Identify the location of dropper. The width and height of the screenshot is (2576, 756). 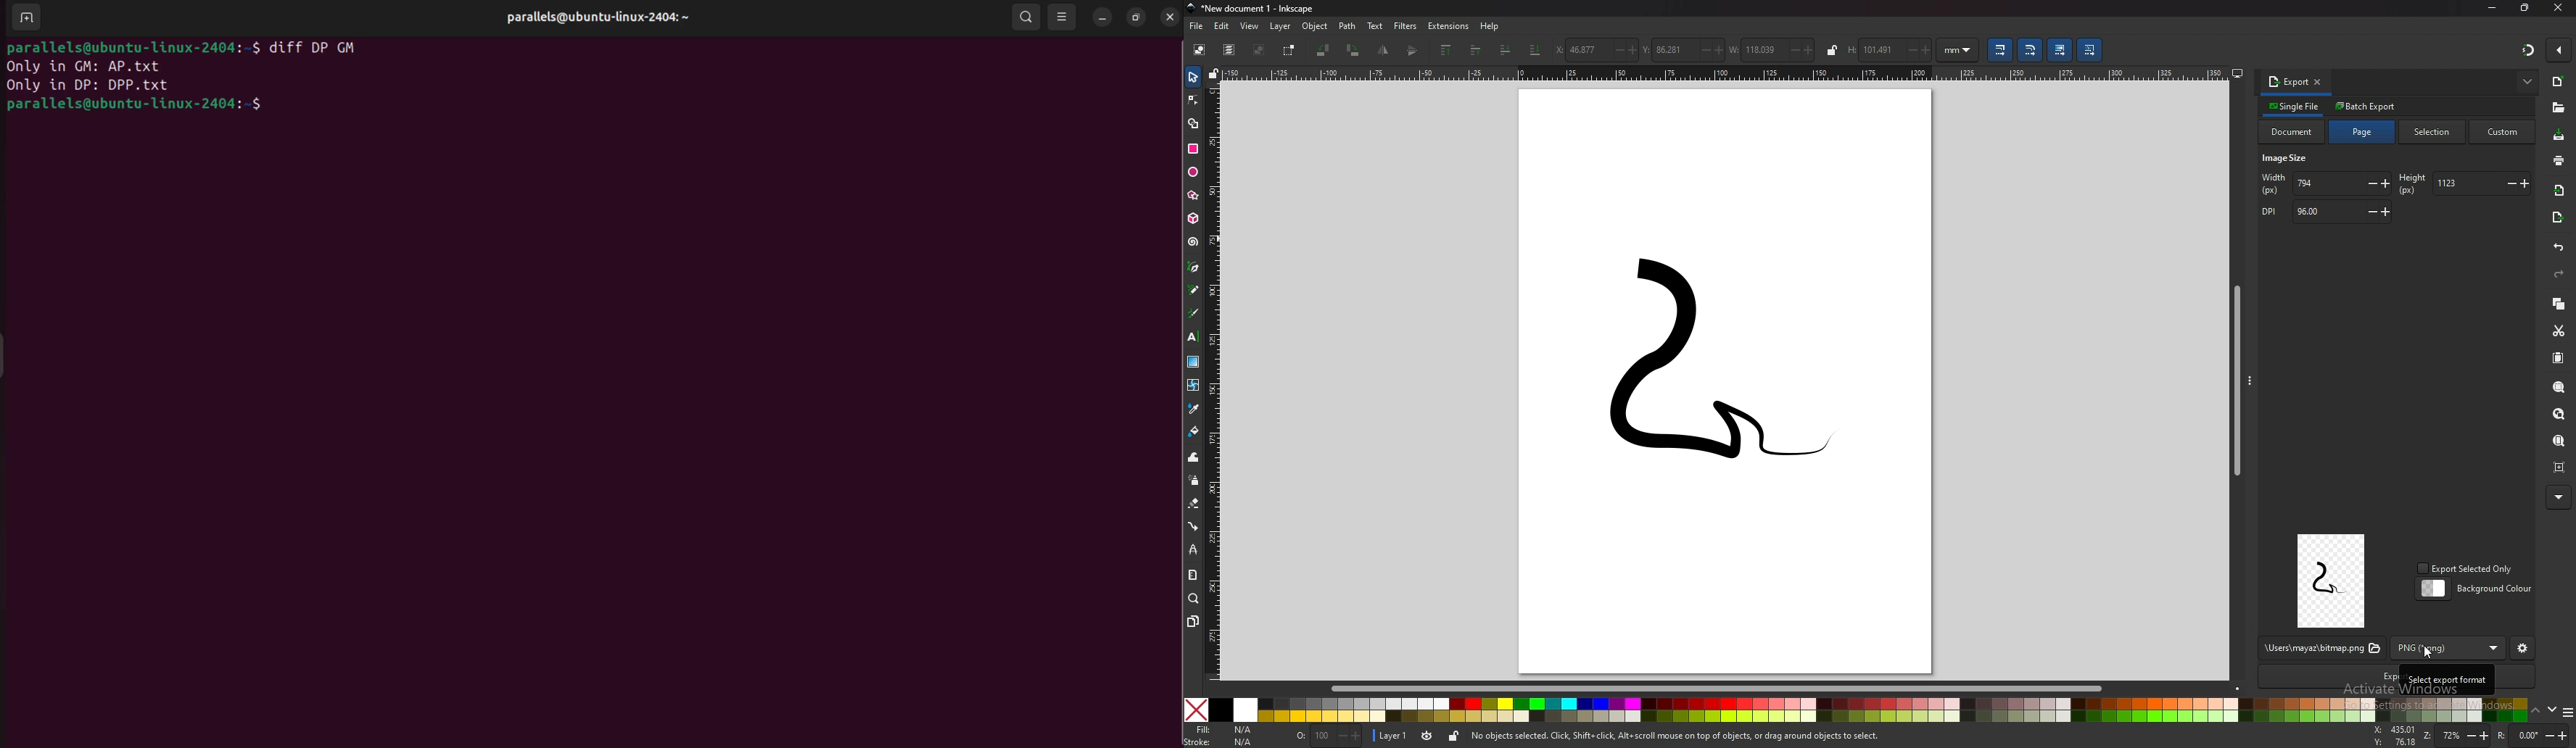
(1194, 408).